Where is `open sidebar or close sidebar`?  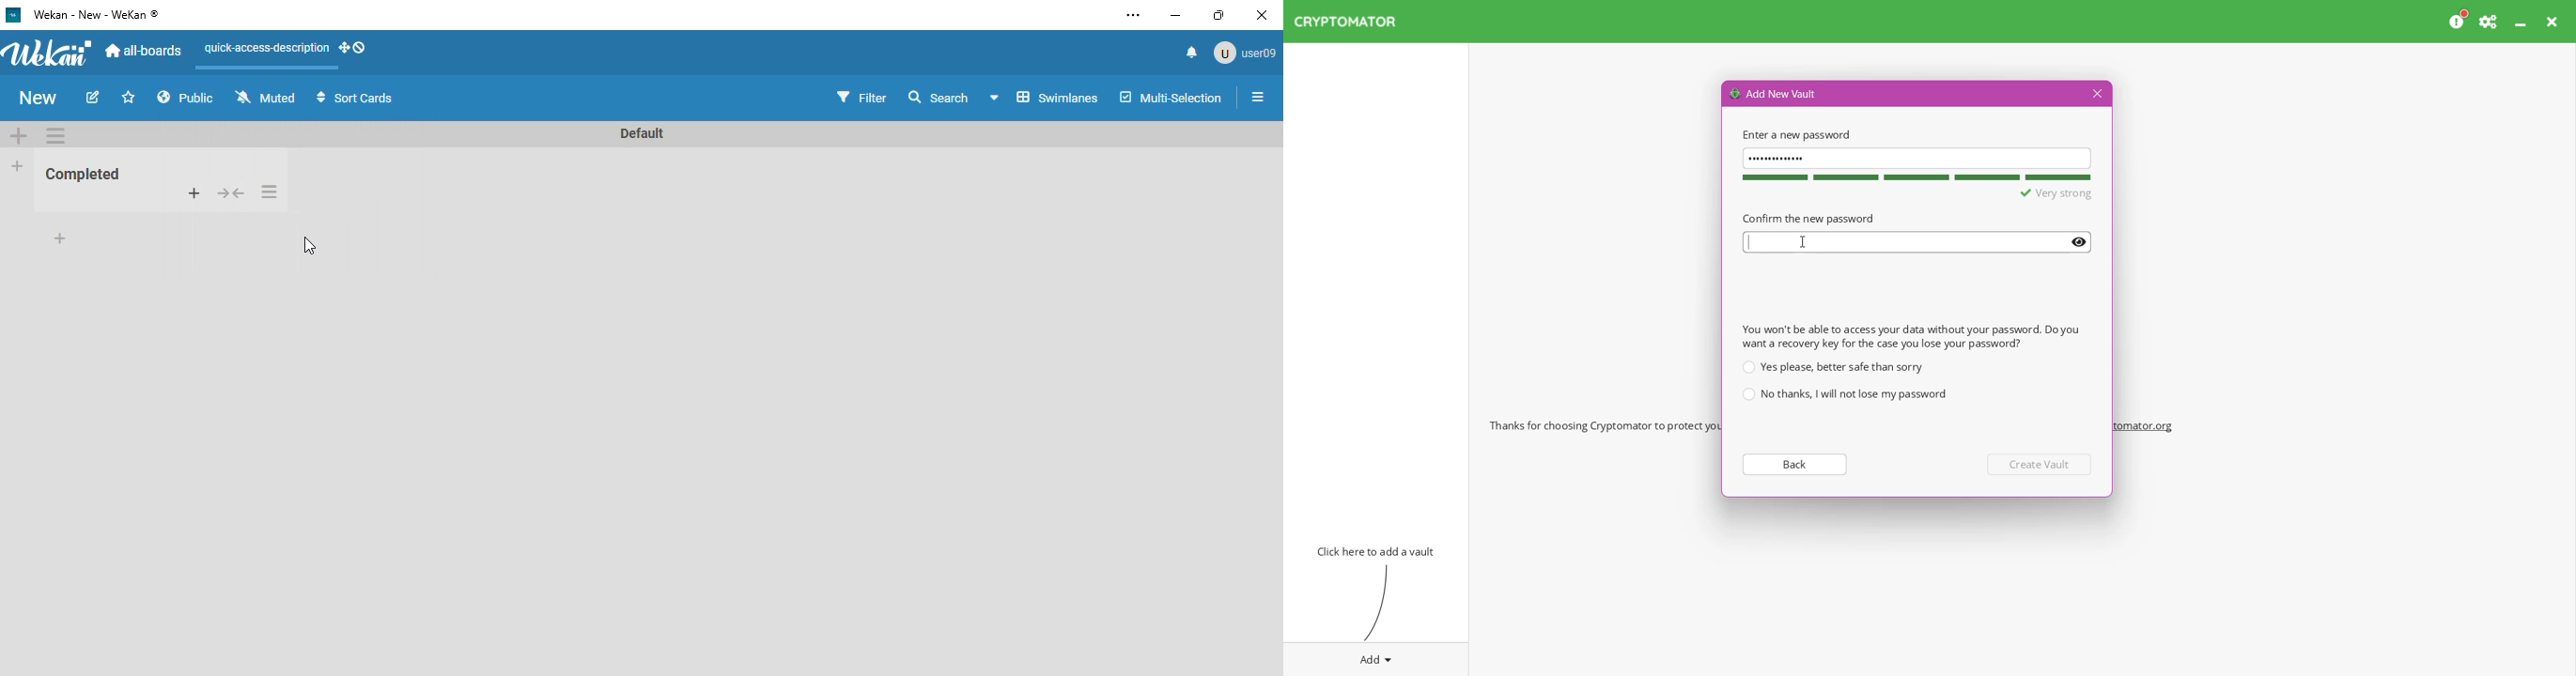
open sidebar or close sidebar is located at coordinates (1258, 96).